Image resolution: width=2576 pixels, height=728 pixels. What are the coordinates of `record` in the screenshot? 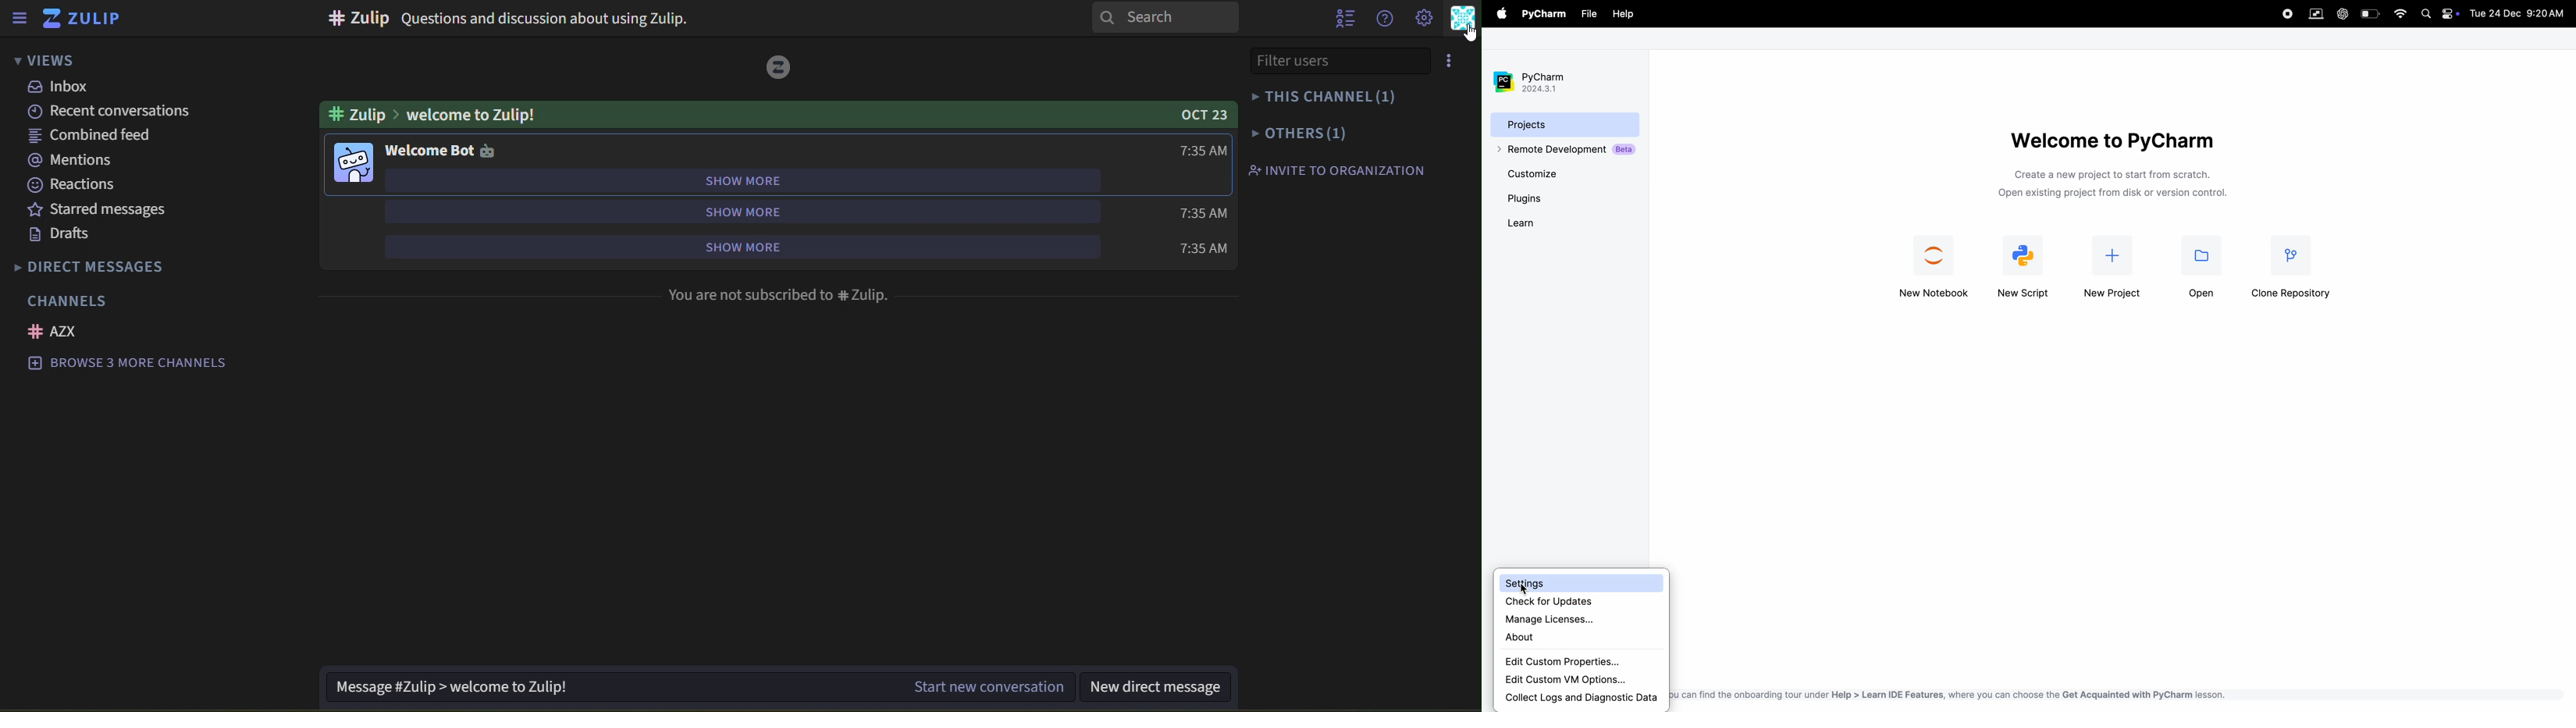 It's located at (2282, 13).